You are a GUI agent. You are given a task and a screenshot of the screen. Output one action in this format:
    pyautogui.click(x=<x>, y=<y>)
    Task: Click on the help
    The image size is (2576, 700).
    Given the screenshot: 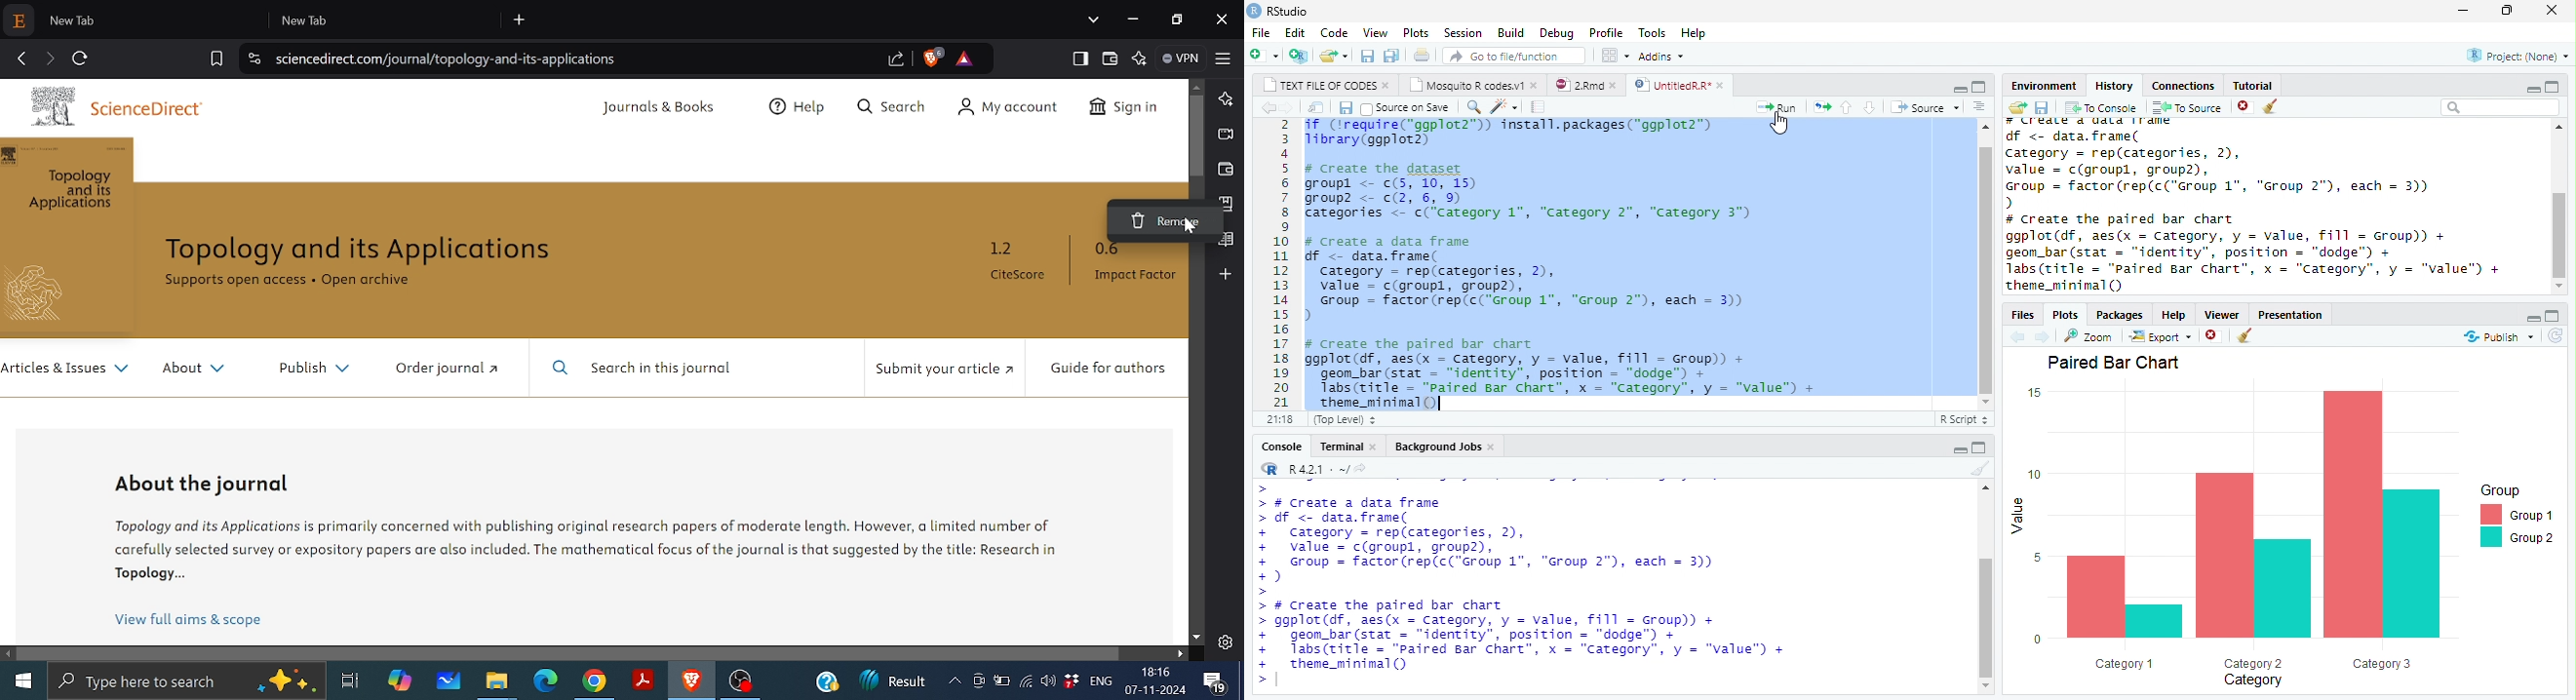 What is the action you would take?
    pyautogui.click(x=2174, y=313)
    